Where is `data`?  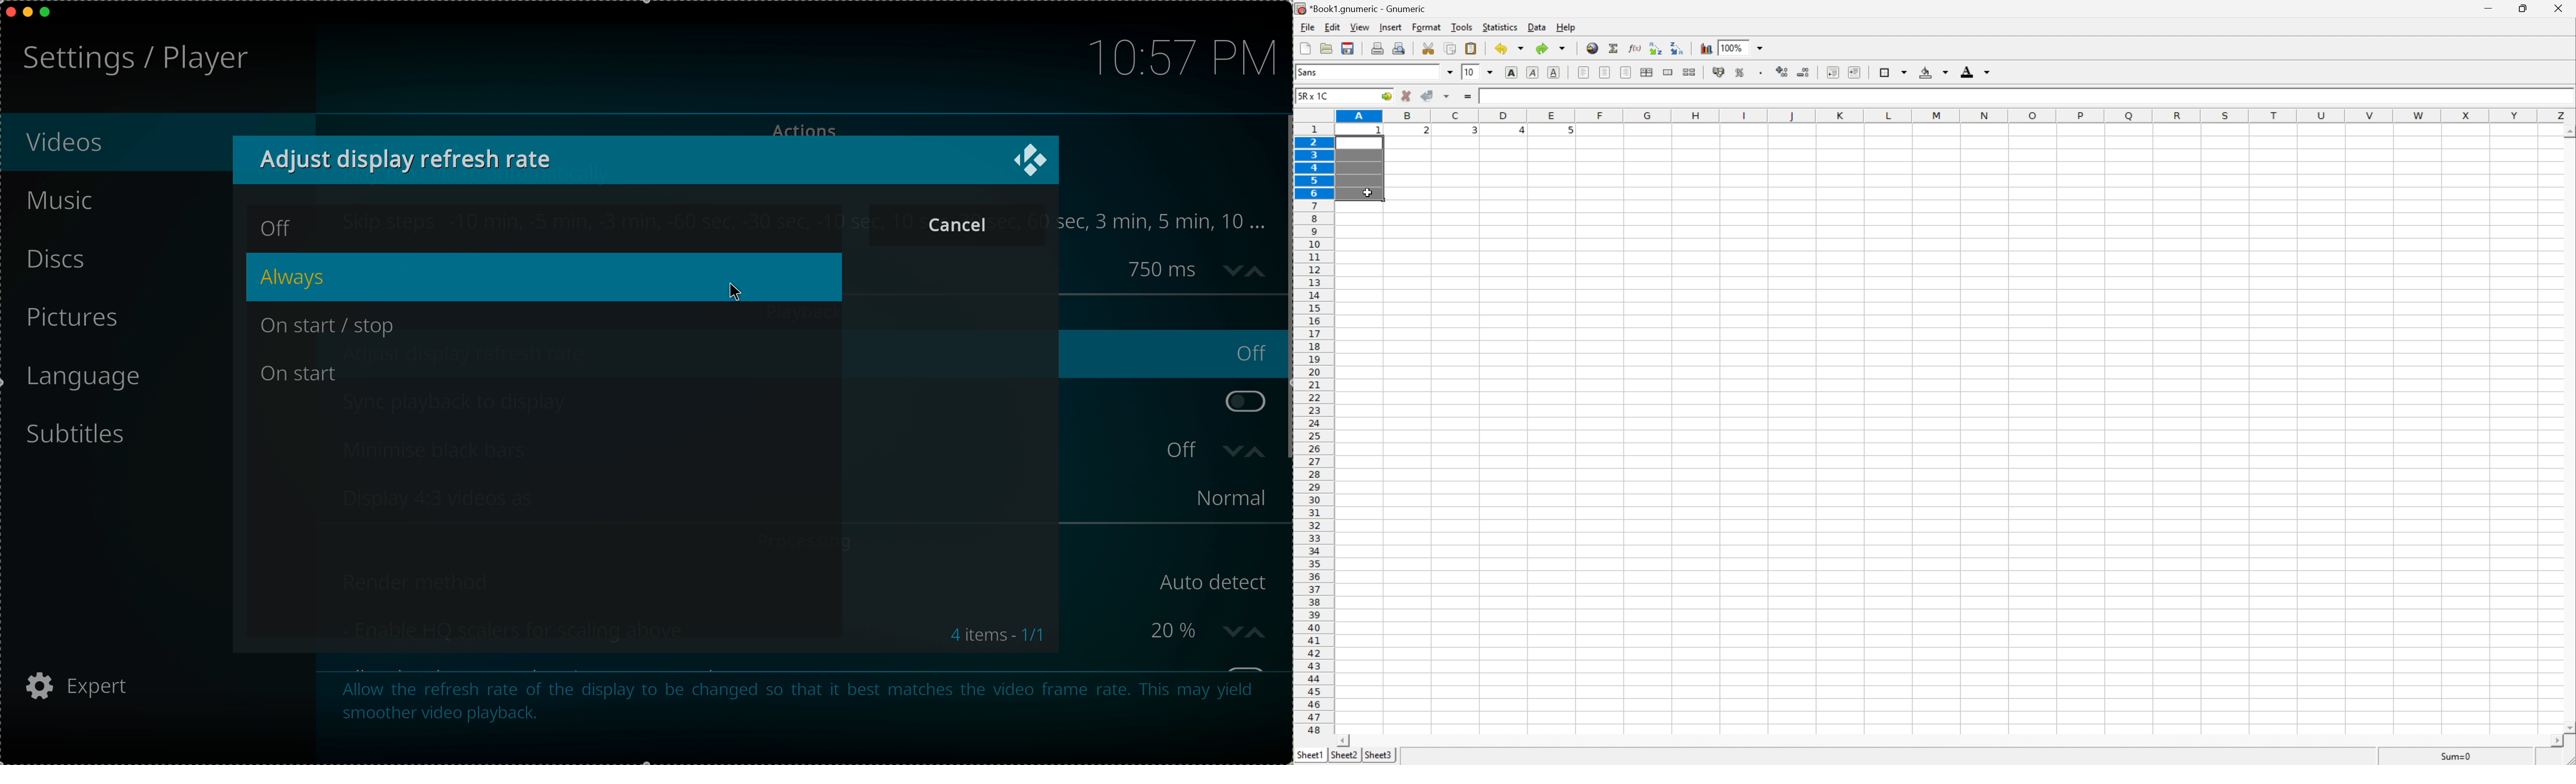
data is located at coordinates (1535, 27).